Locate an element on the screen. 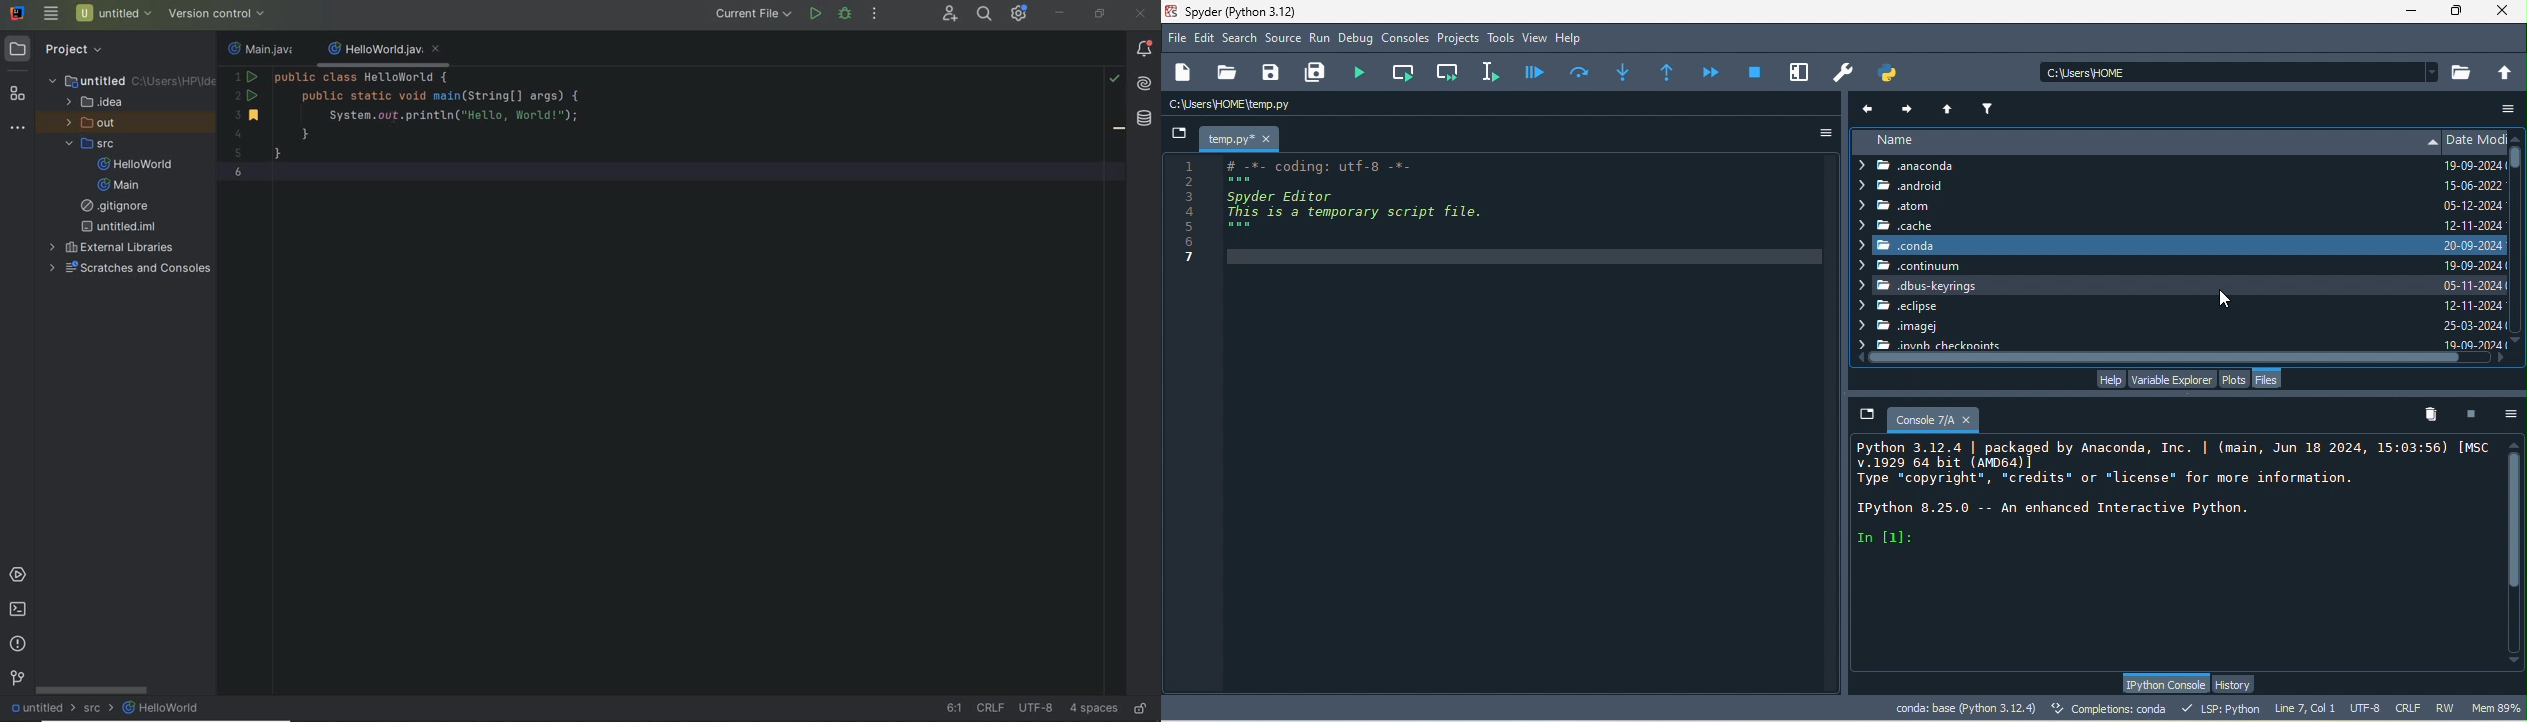 Image resolution: width=2548 pixels, height=728 pixels. help is located at coordinates (1573, 39).